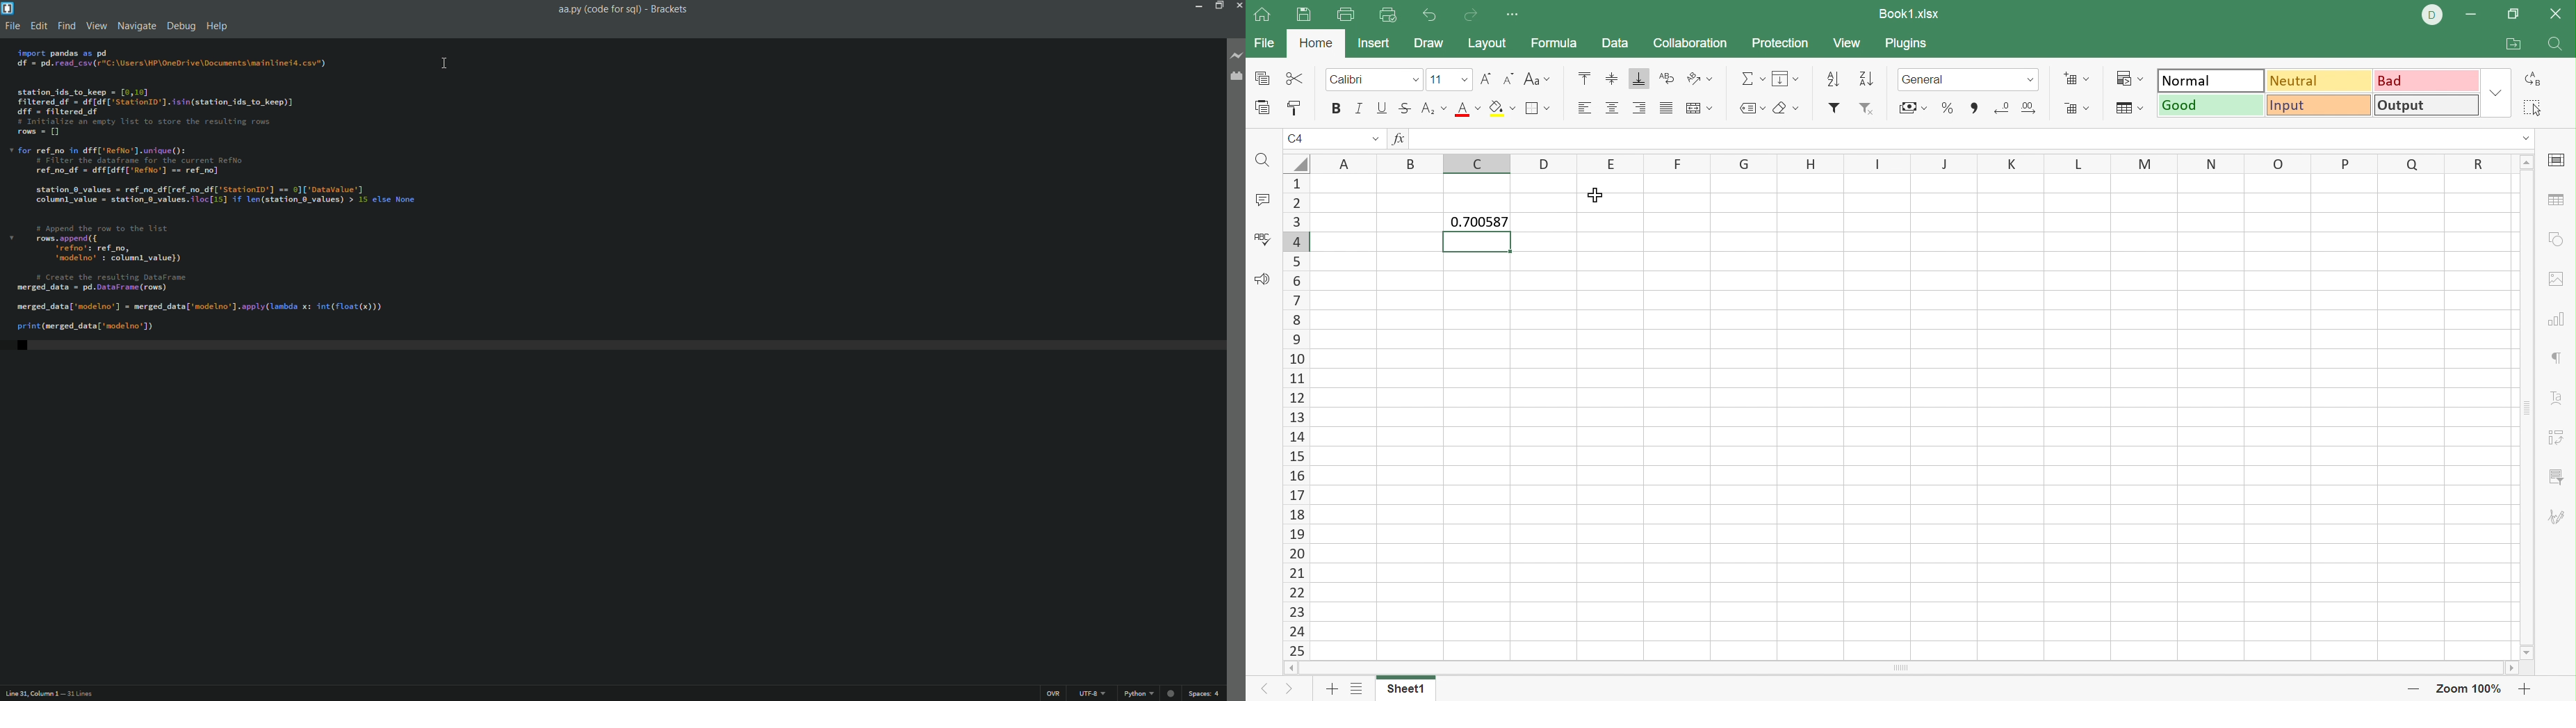 This screenshot has height=728, width=2576. I want to click on help menu, so click(217, 26).